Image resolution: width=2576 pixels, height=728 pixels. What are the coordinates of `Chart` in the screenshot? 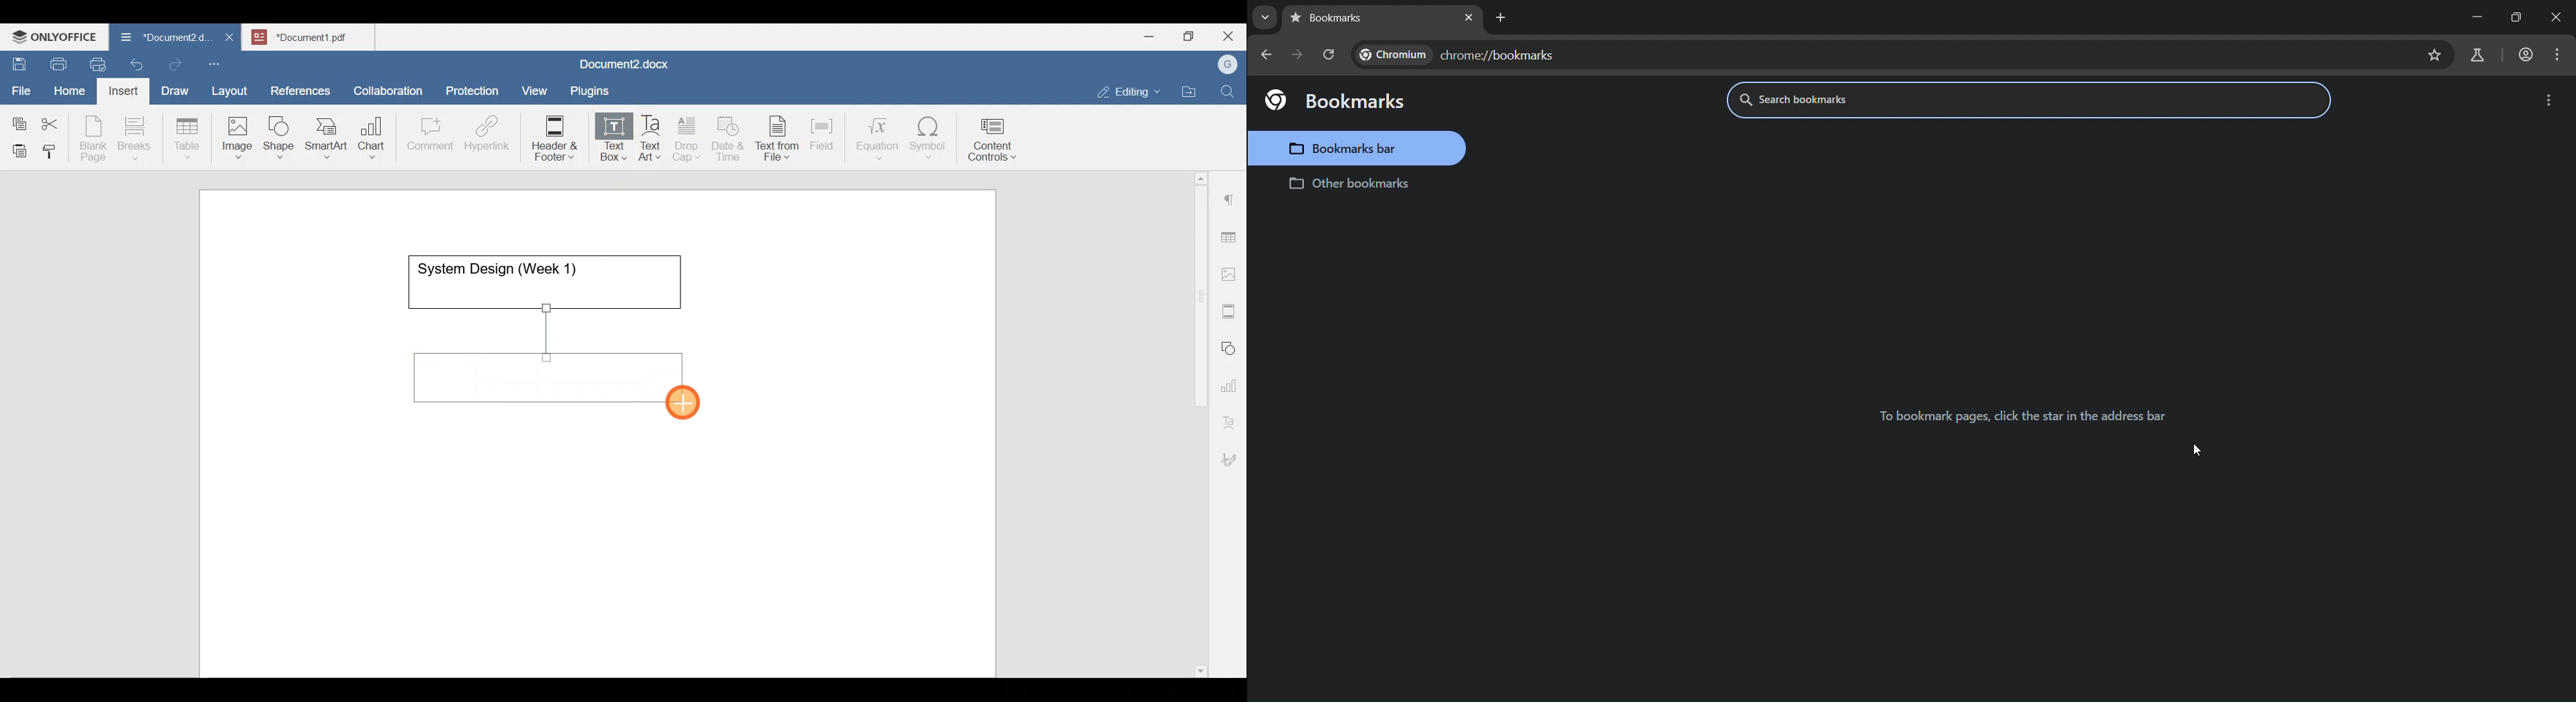 It's located at (369, 139).